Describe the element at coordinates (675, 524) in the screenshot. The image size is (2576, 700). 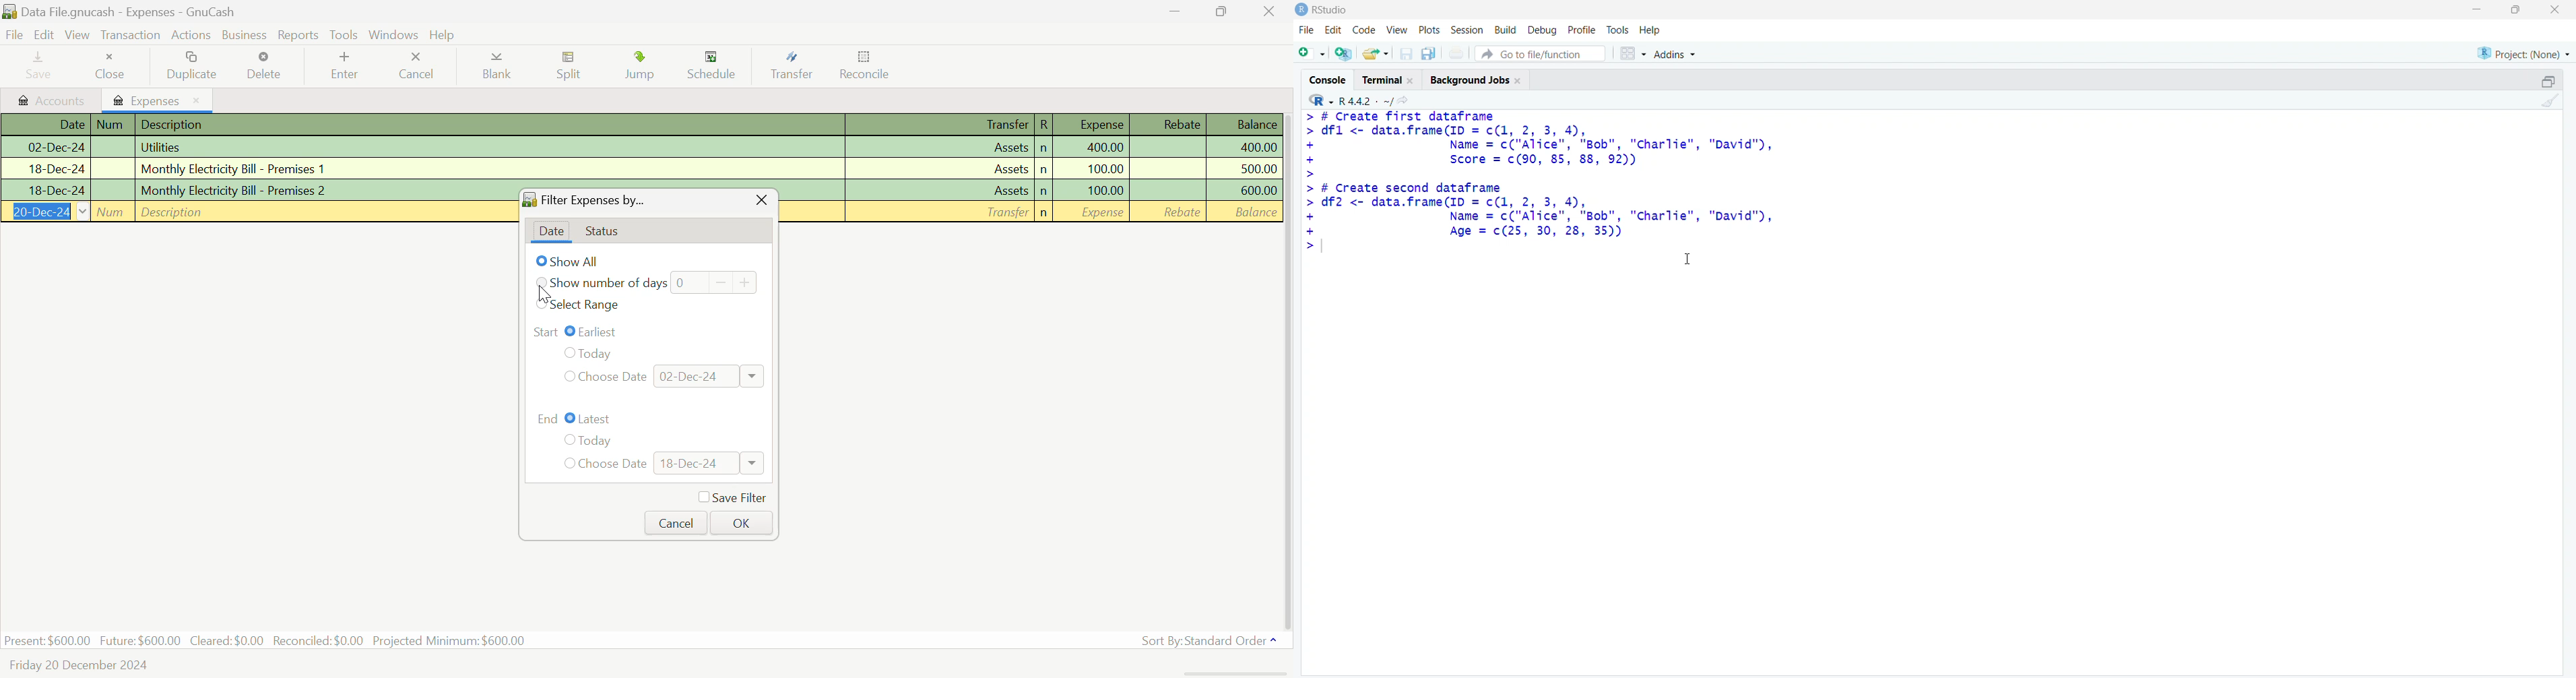
I see `Cancel` at that location.